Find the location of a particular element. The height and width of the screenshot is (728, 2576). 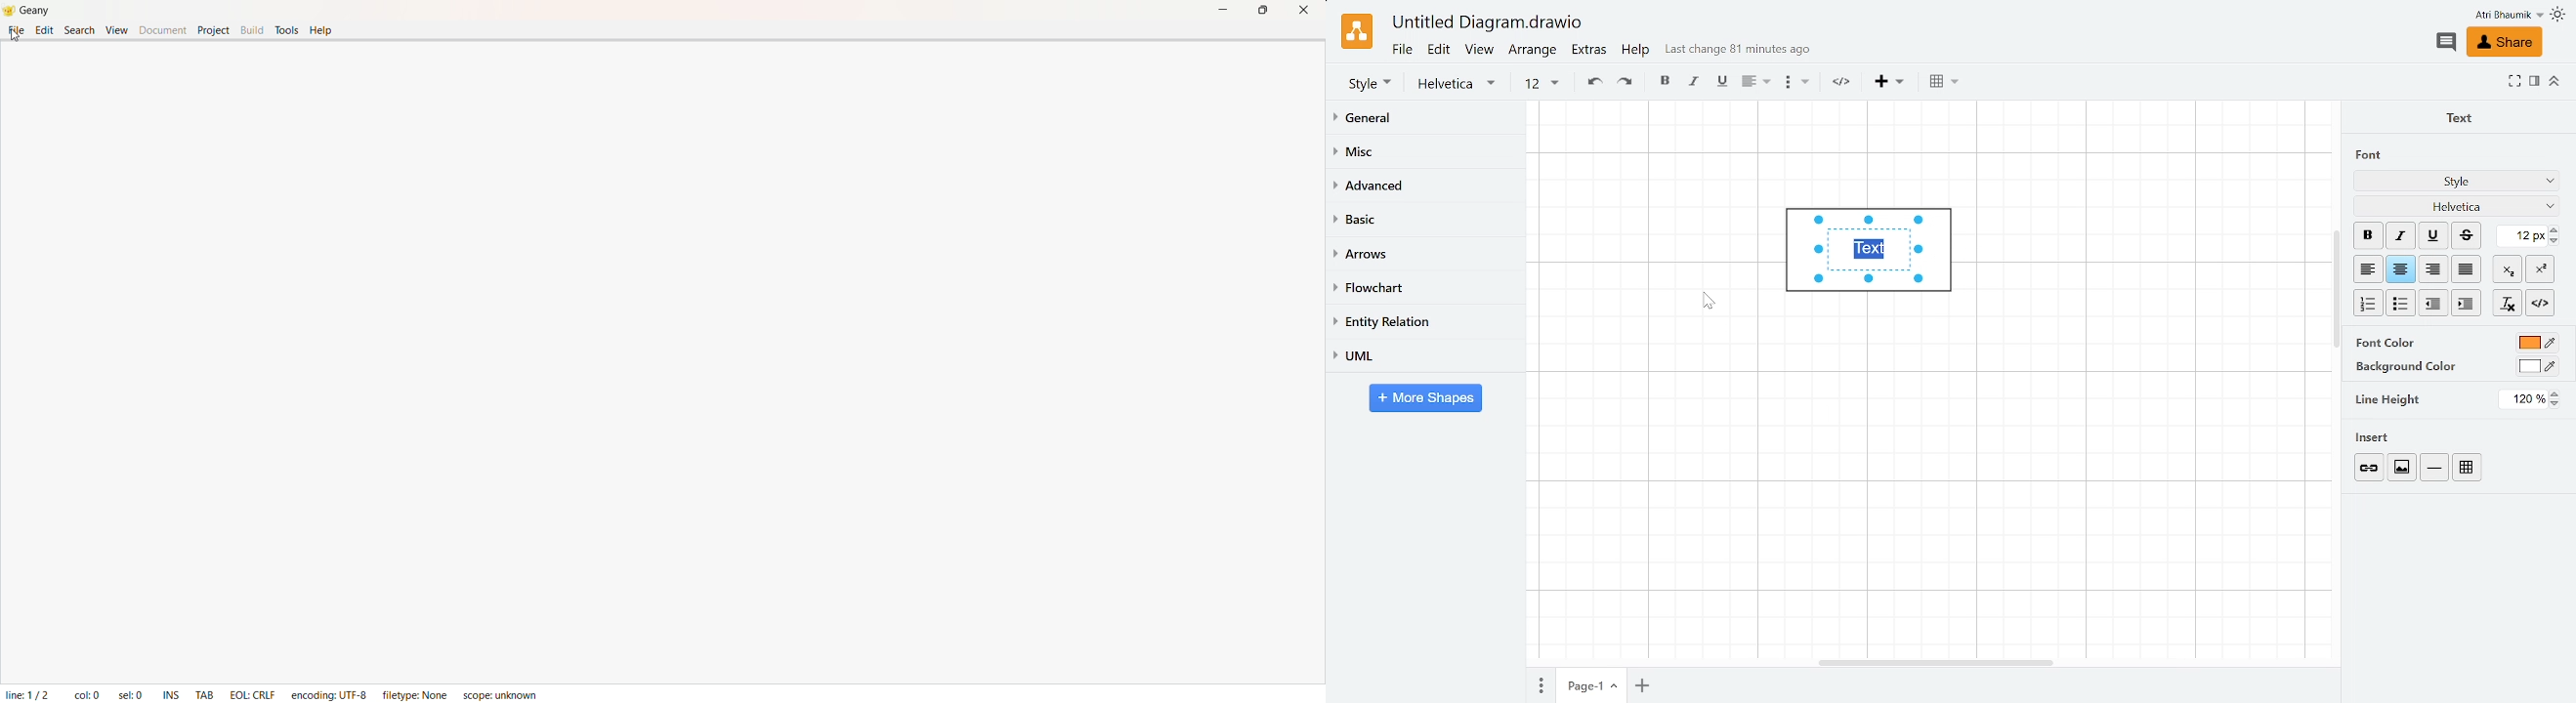

Build is located at coordinates (251, 30).